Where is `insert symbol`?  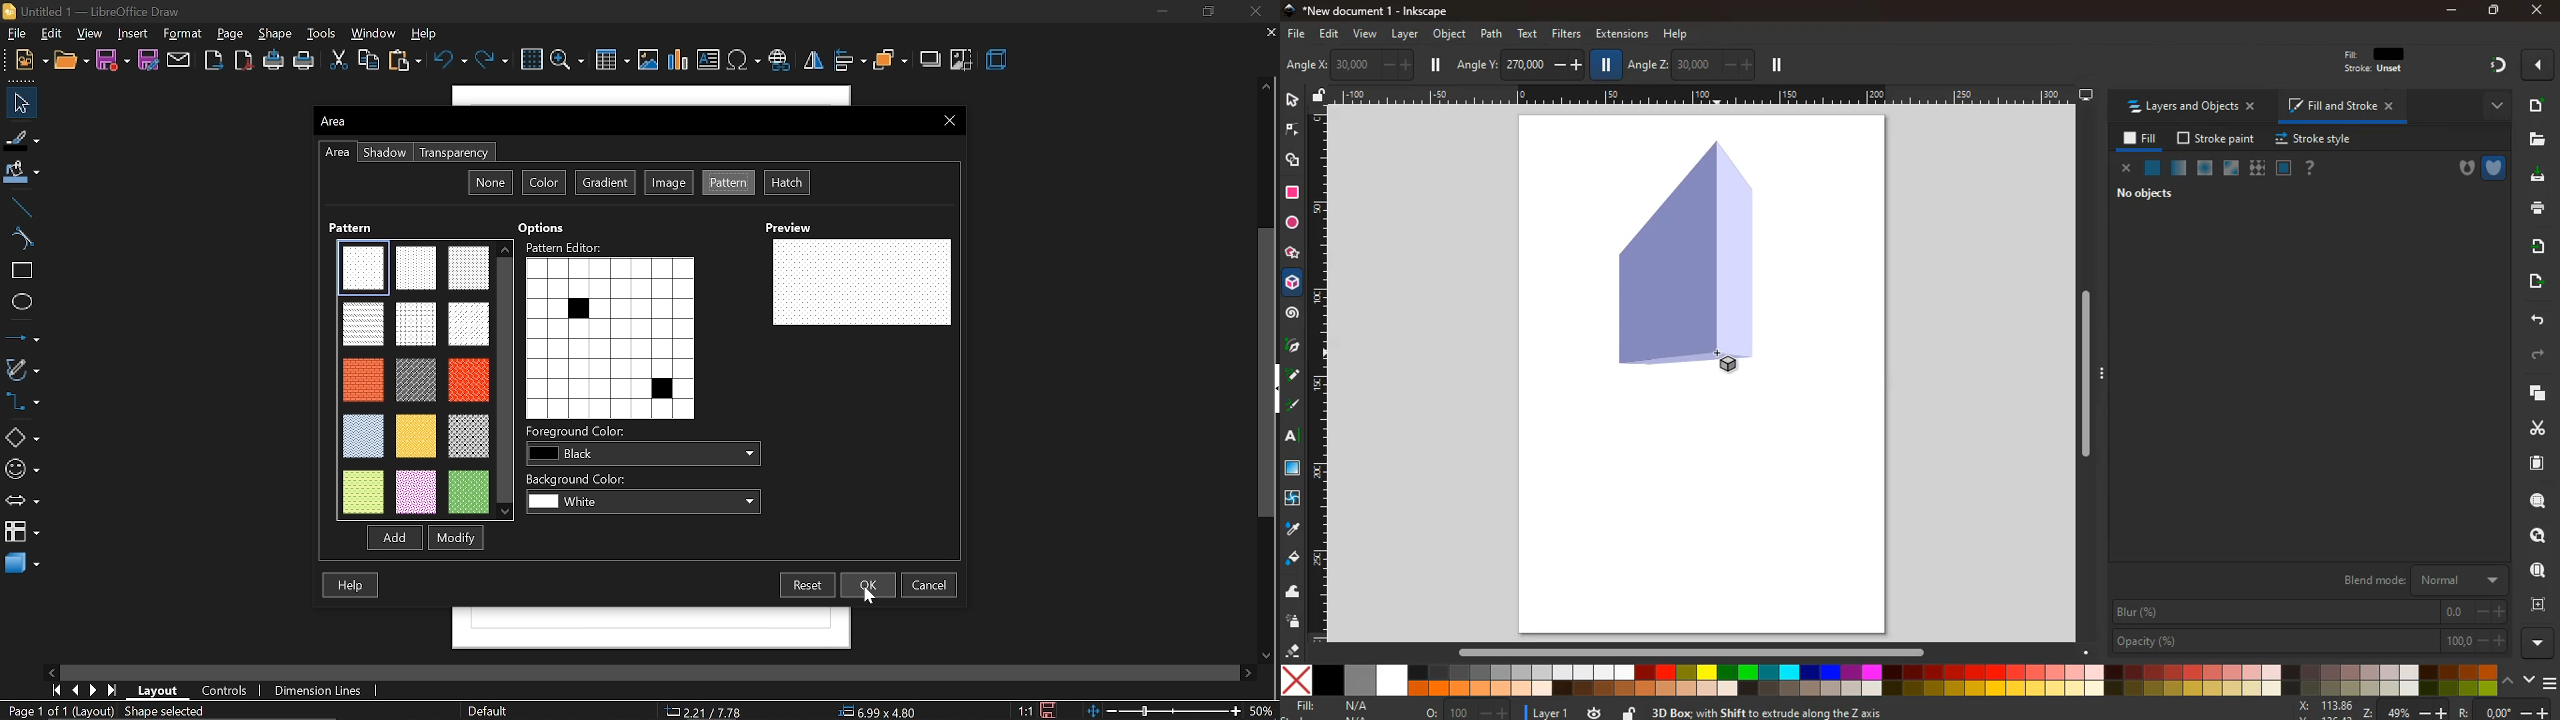 insert symbol is located at coordinates (742, 59).